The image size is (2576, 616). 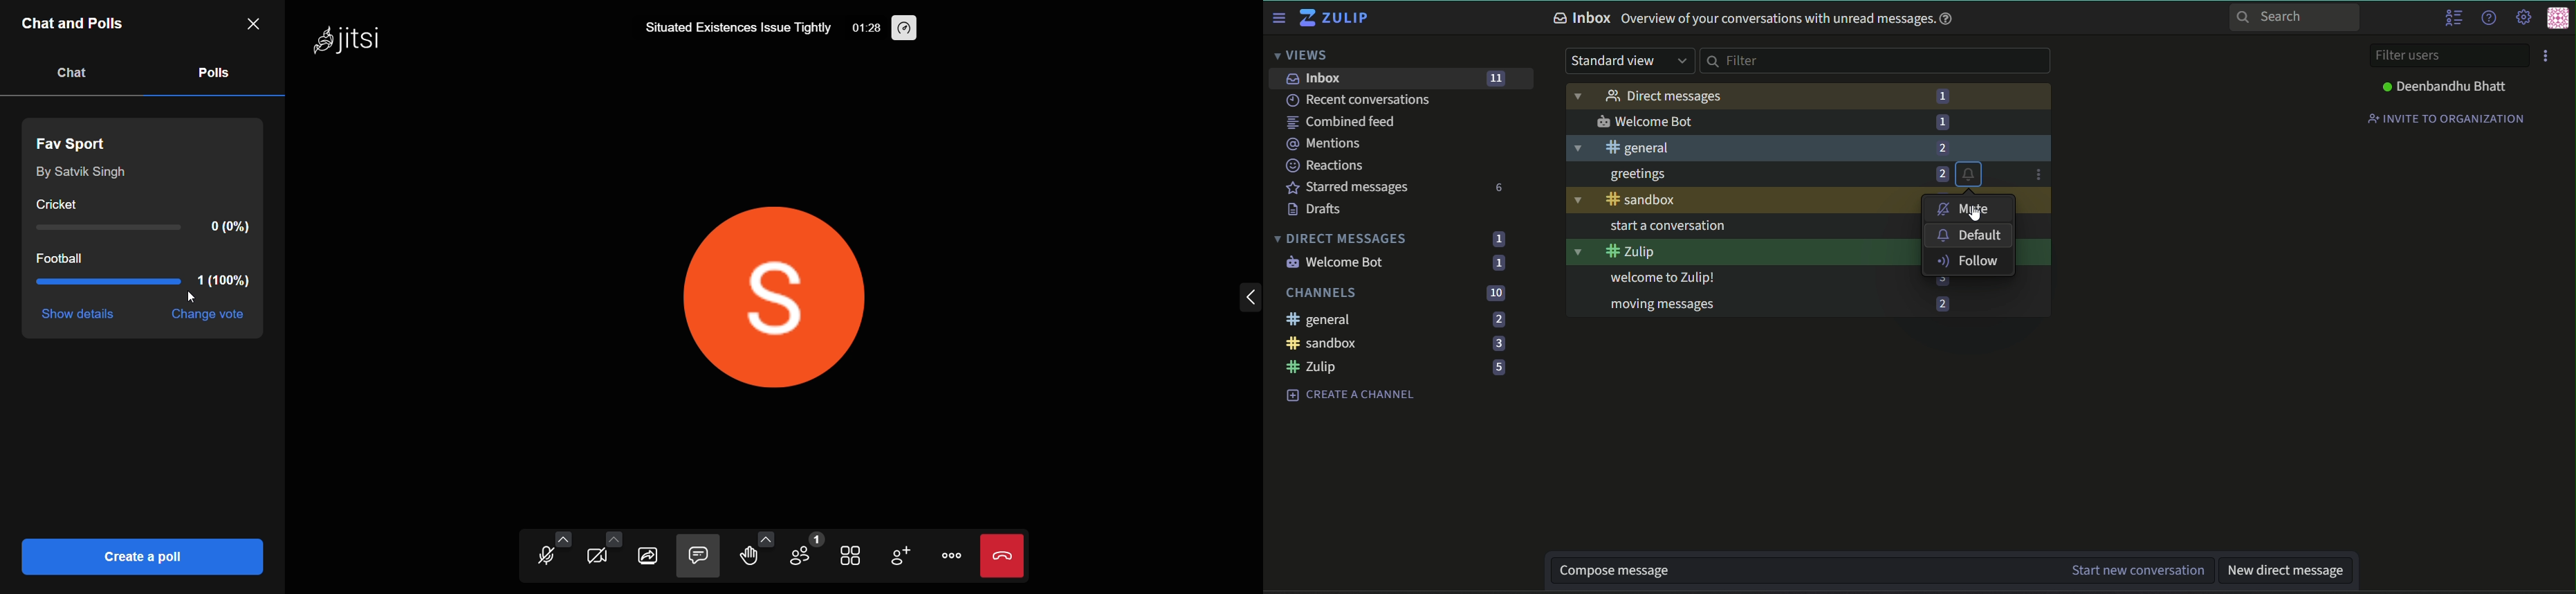 I want to click on Direct messages, so click(x=1749, y=96).